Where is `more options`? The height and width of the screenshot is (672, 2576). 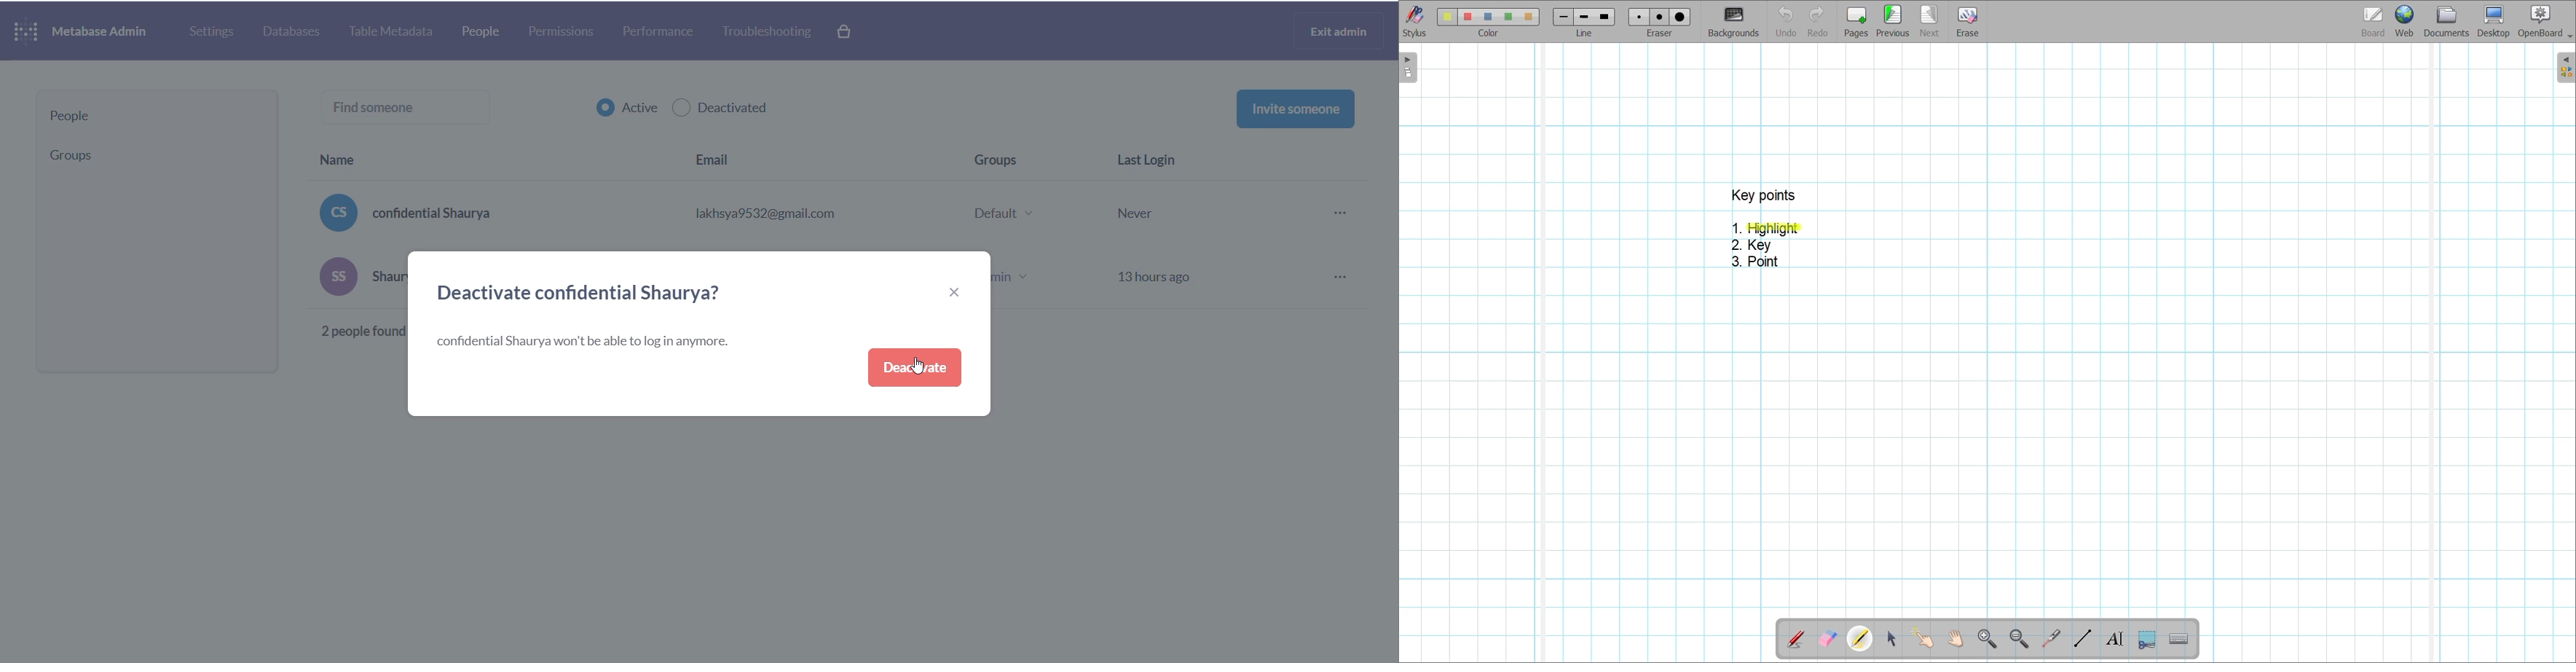
more options is located at coordinates (1341, 211).